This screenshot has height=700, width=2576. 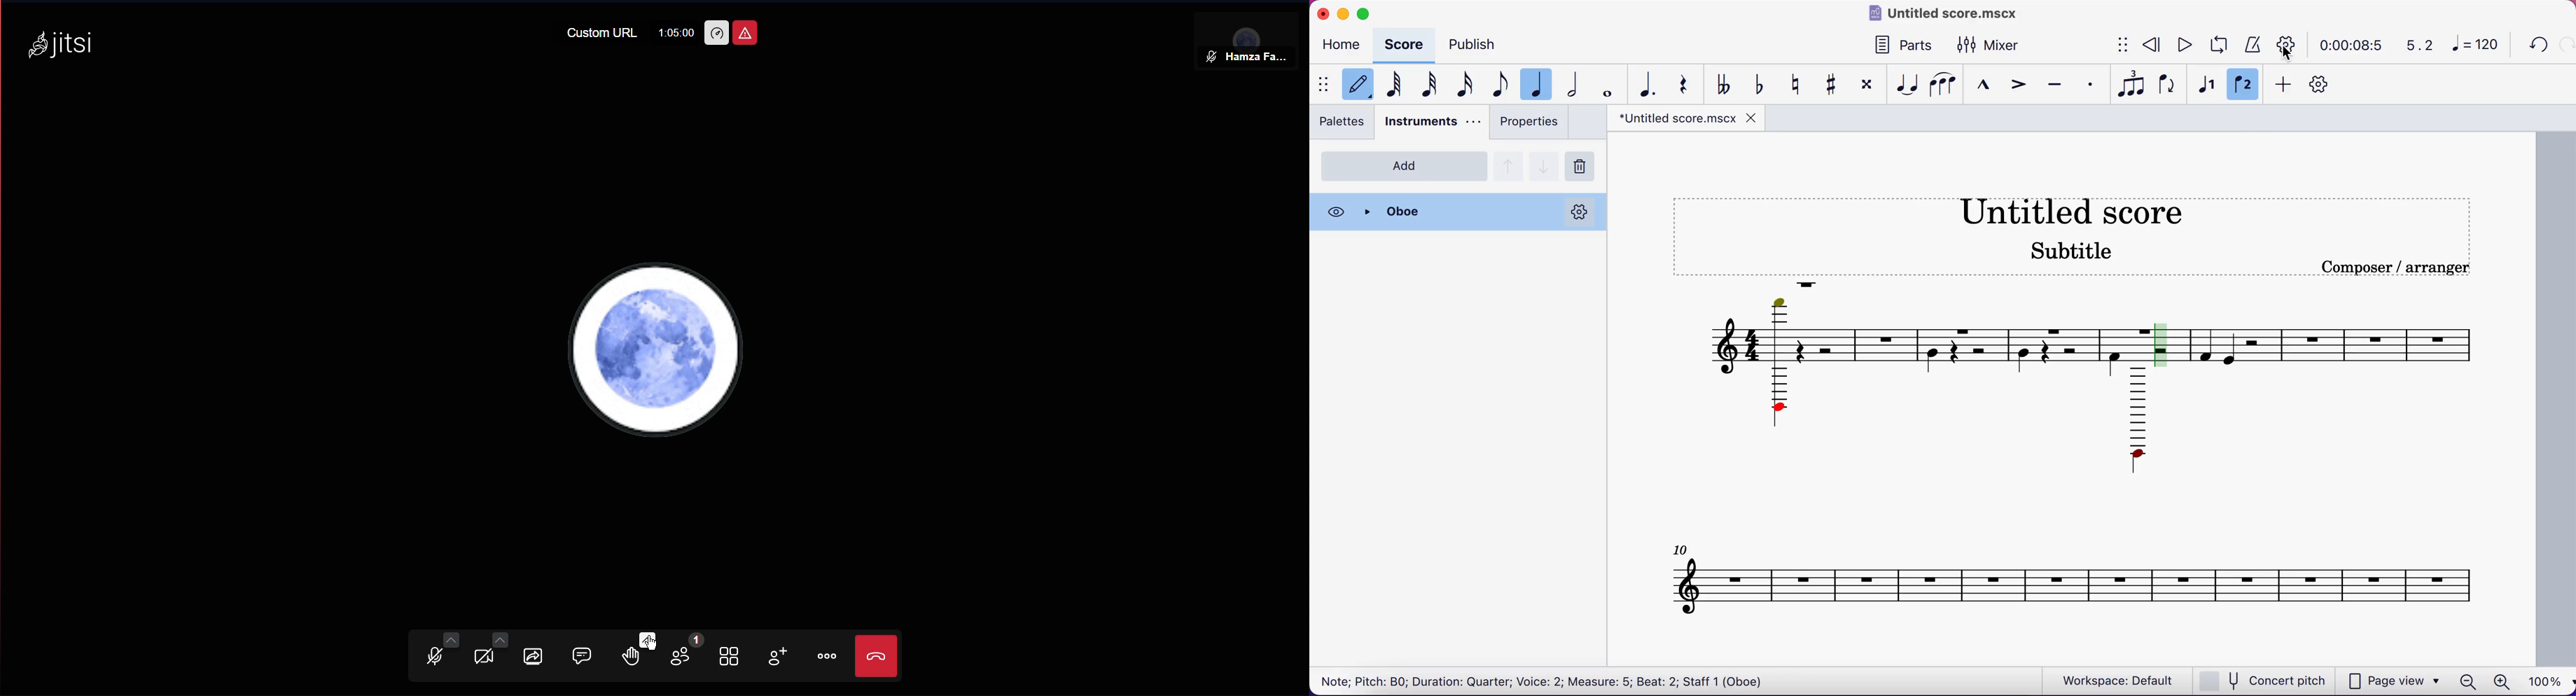 What do you see at coordinates (1367, 11) in the screenshot?
I see `maximize` at bounding box center [1367, 11].